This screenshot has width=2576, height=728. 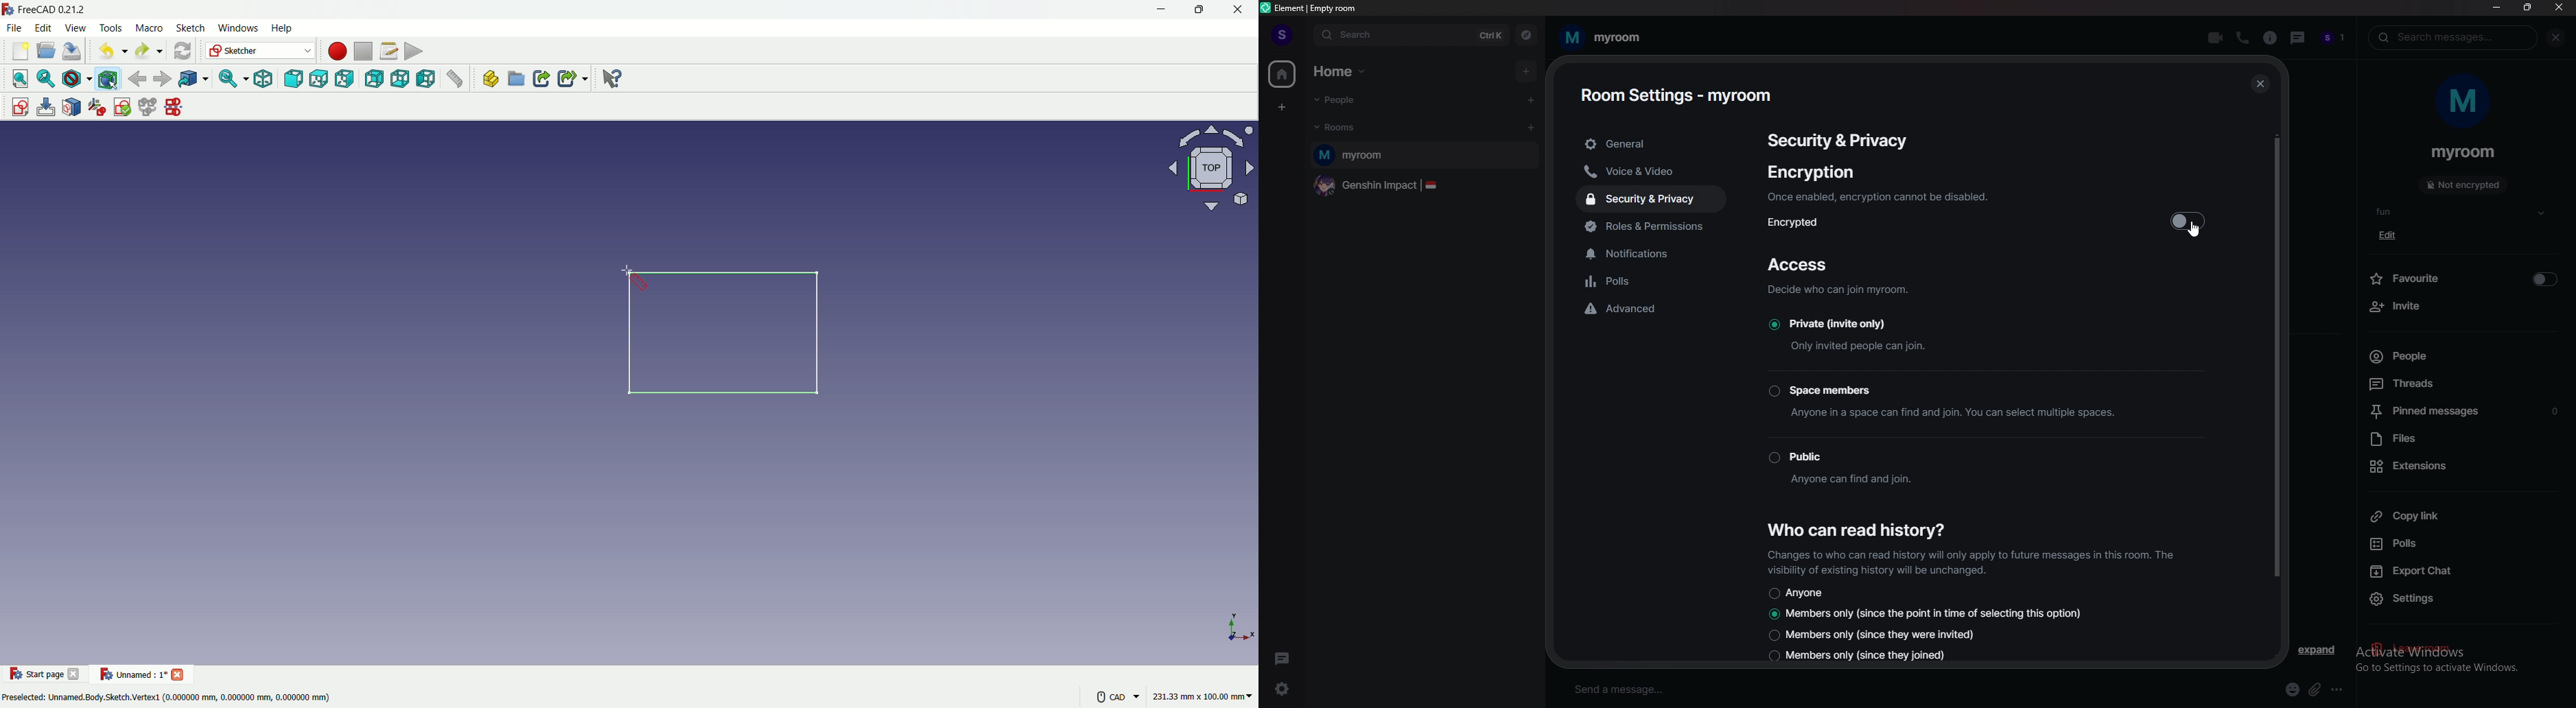 What do you see at coordinates (259, 79) in the screenshot?
I see `isometric view` at bounding box center [259, 79].